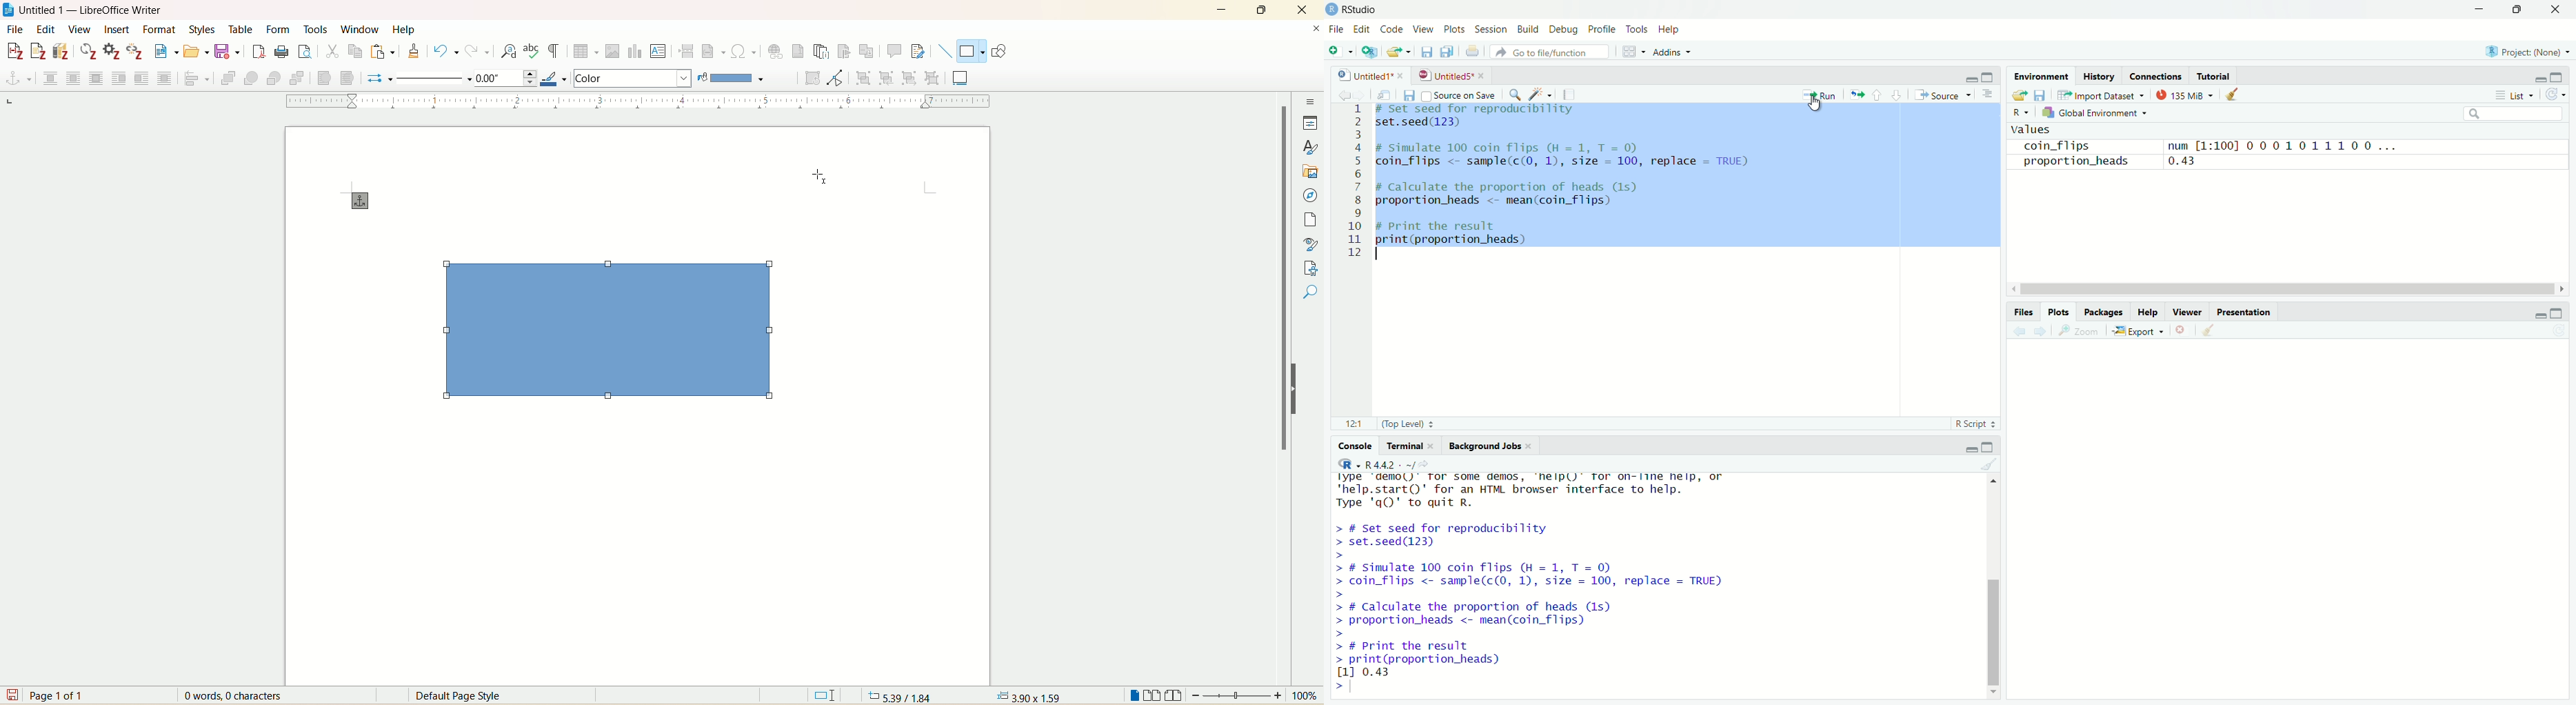 The height and width of the screenshot is (728, 2576). What do you see at coordinates (1403, 447) in the screenshot?
I see `terminal` at bounding box center [1403, 447].